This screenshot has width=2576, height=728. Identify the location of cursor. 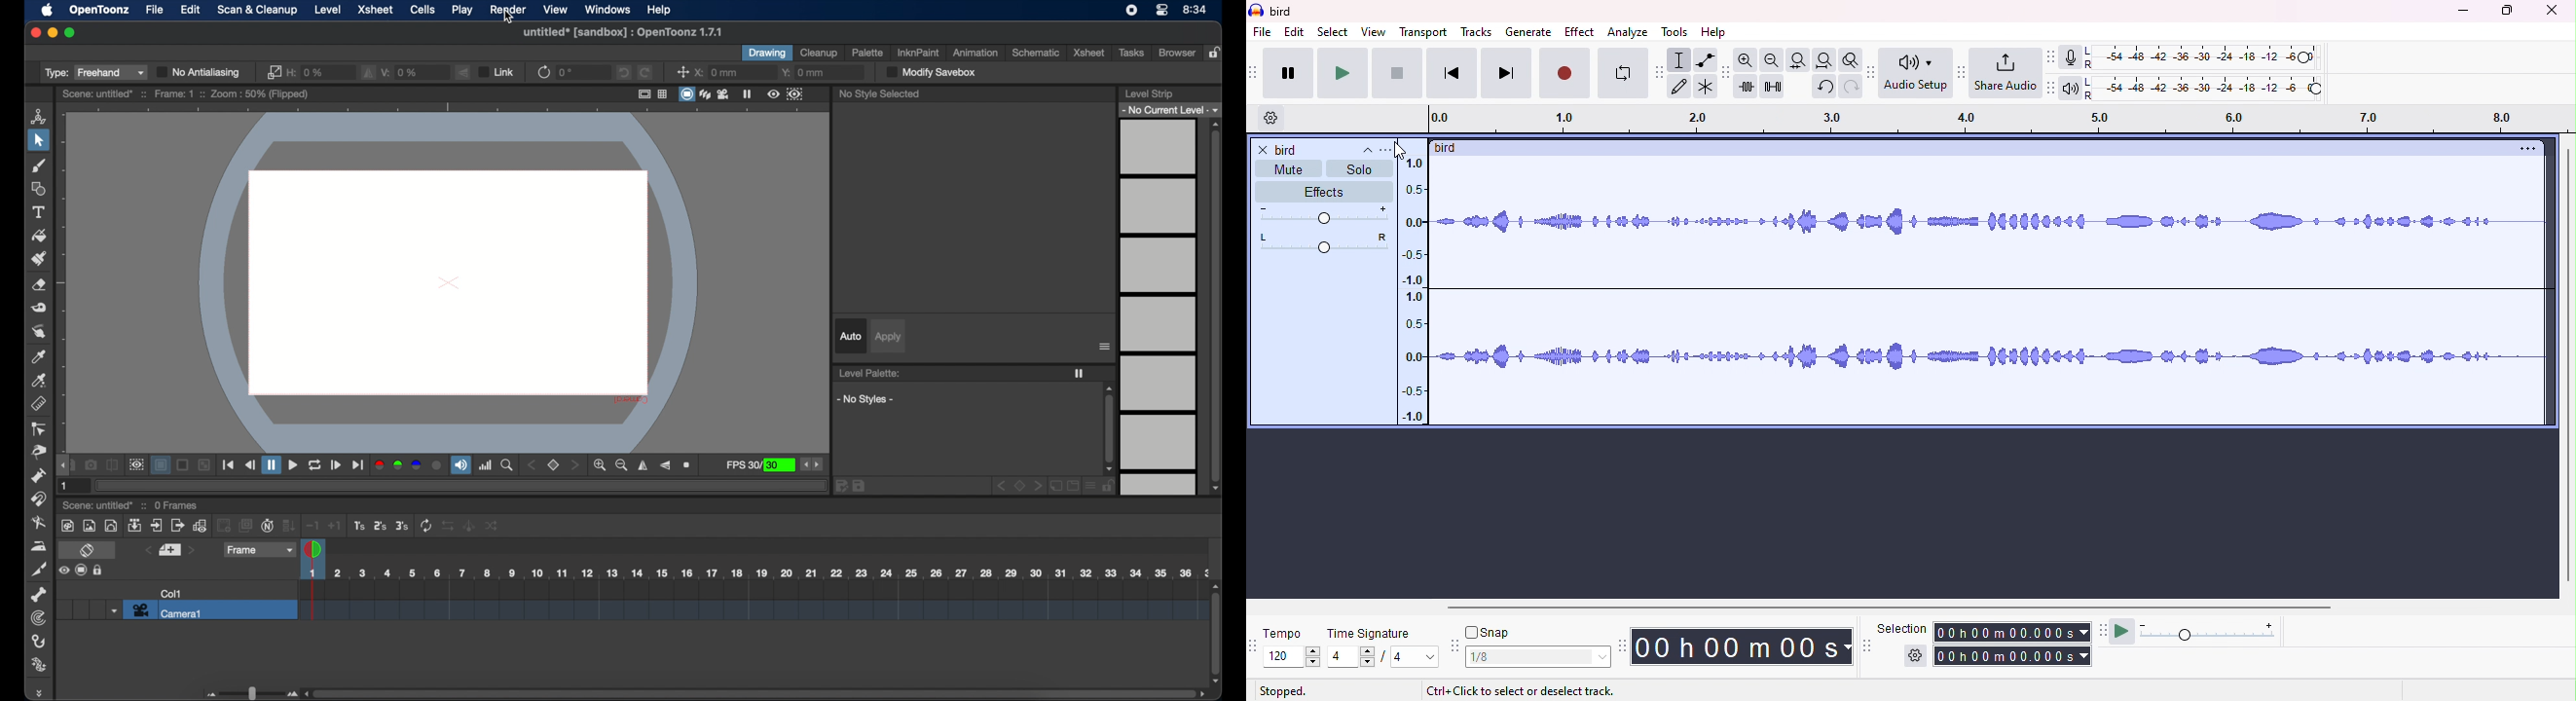
(1399, 151).